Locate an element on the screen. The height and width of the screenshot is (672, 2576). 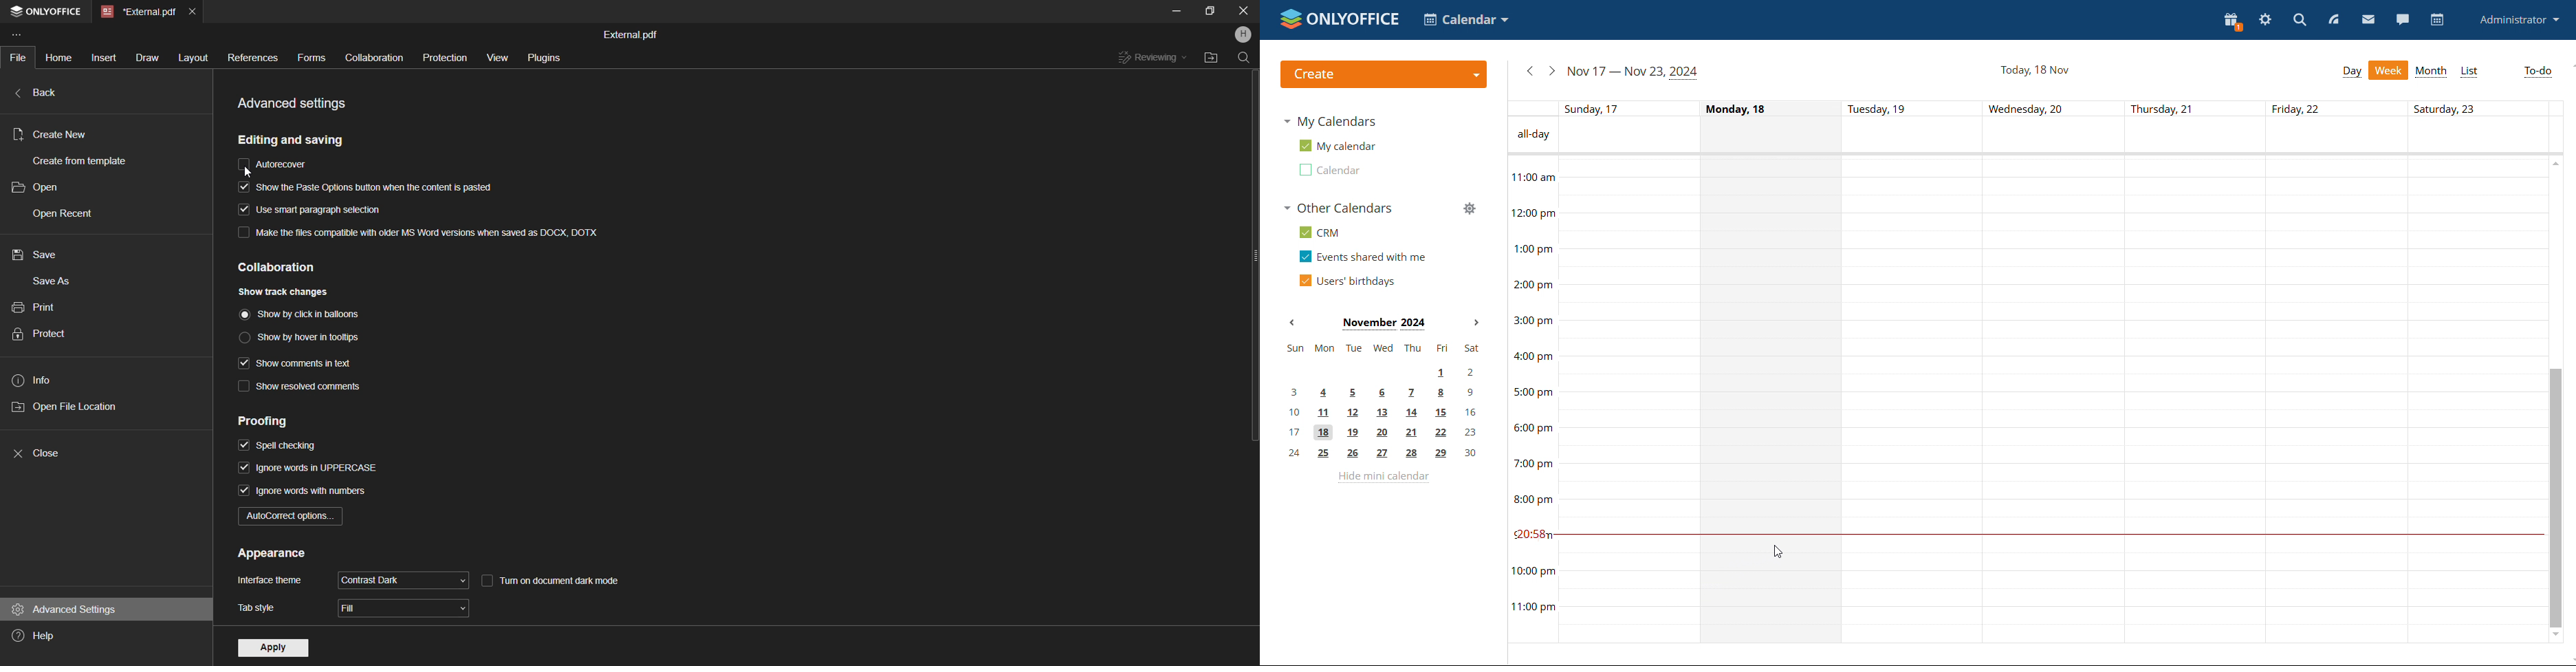
protect is located at coordinates (48, 333).